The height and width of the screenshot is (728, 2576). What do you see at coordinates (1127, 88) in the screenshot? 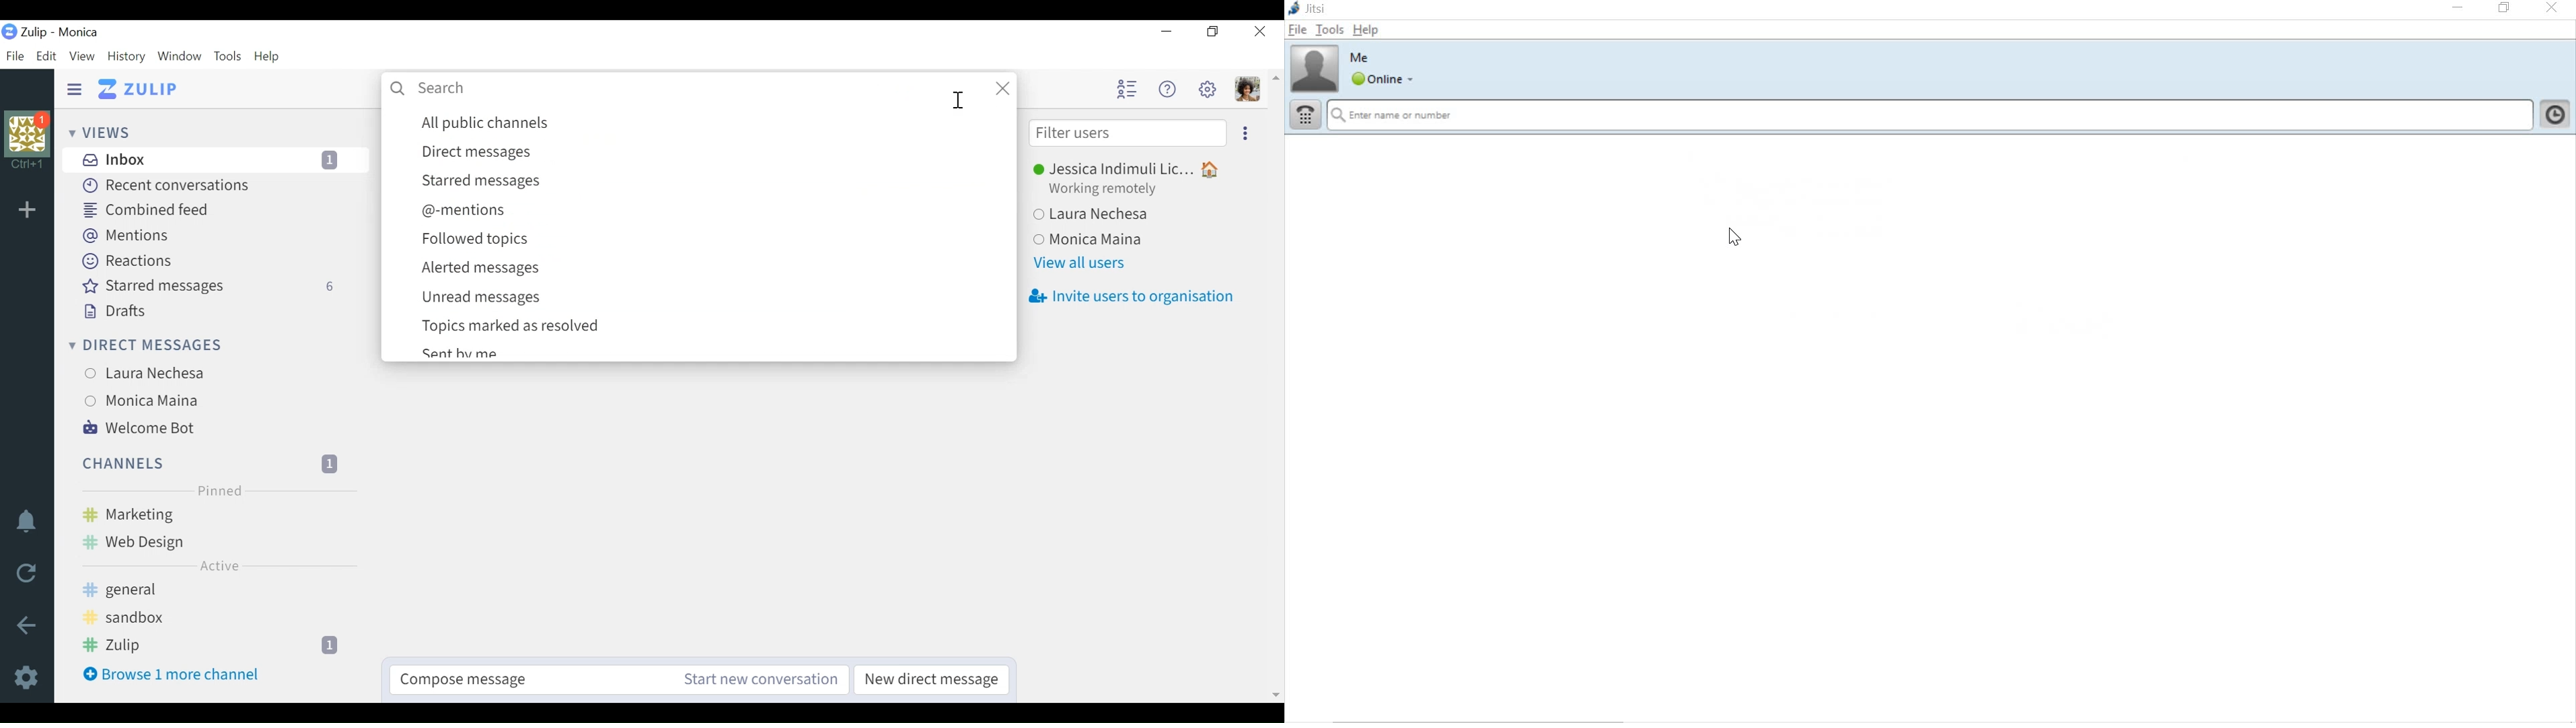
I see `Hide user list` at bounding box center [1127, 88].